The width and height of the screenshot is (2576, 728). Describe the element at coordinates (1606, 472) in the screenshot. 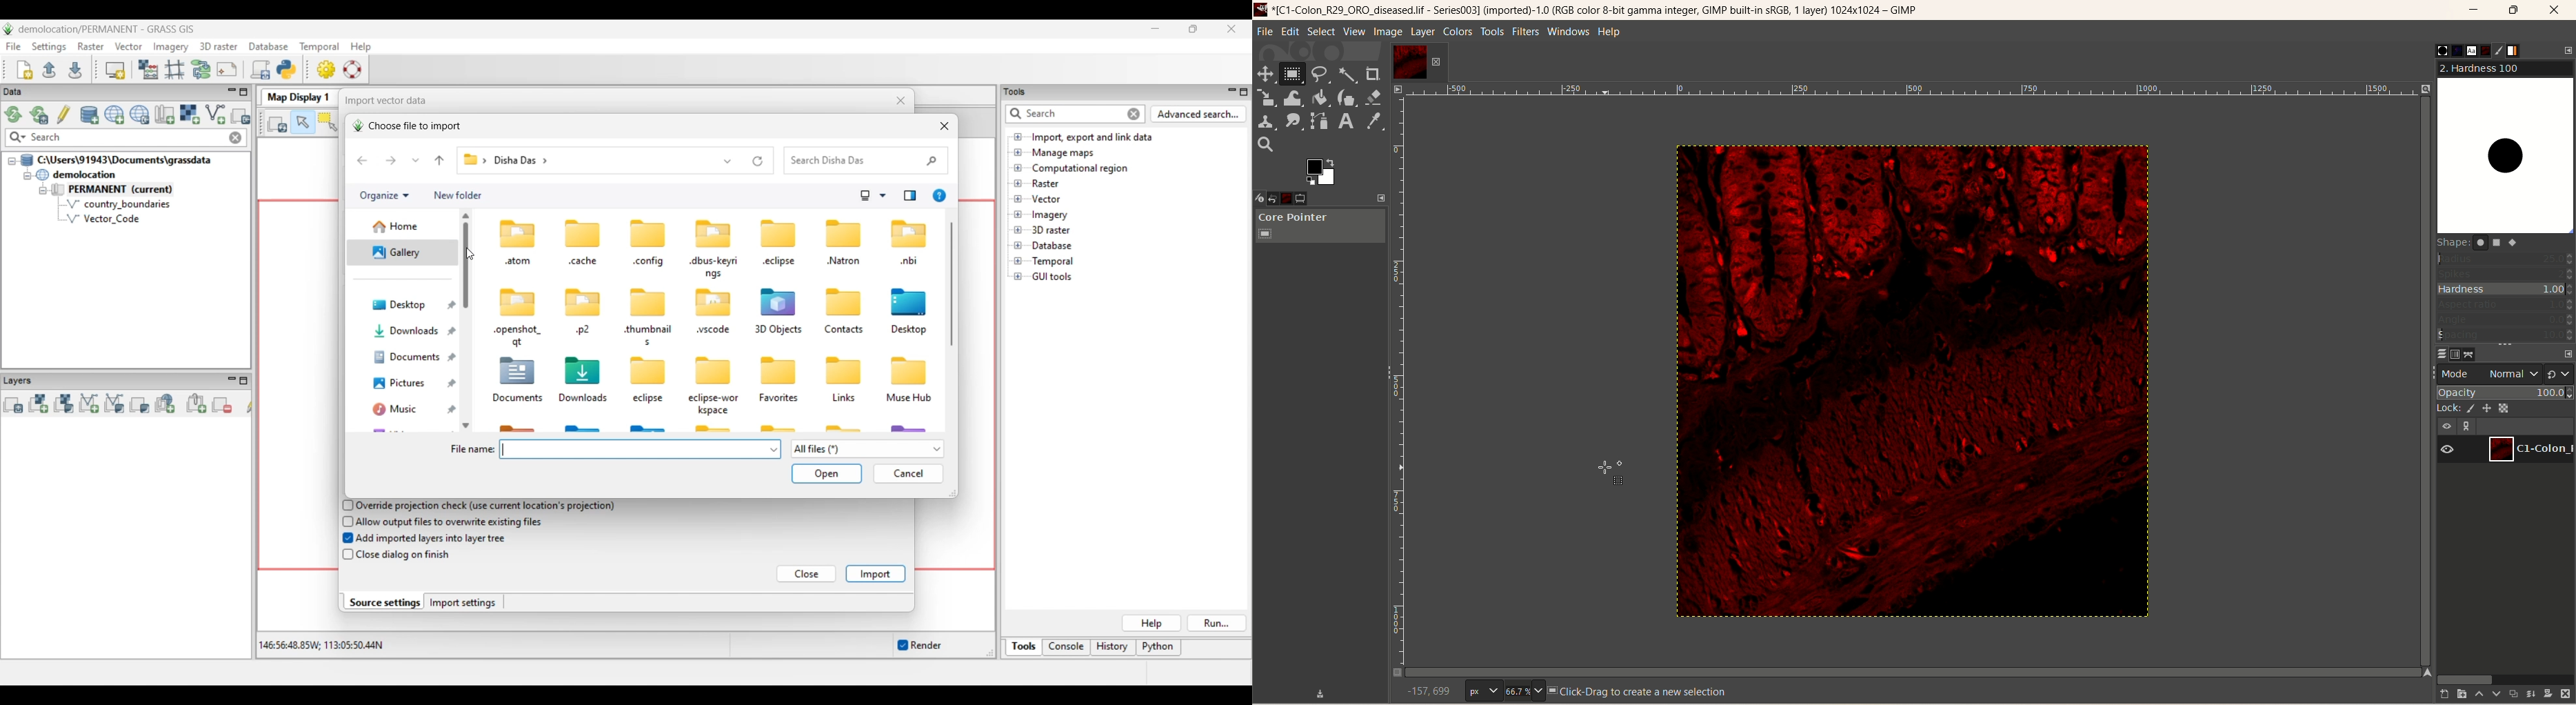

I see `cursor` at that location.